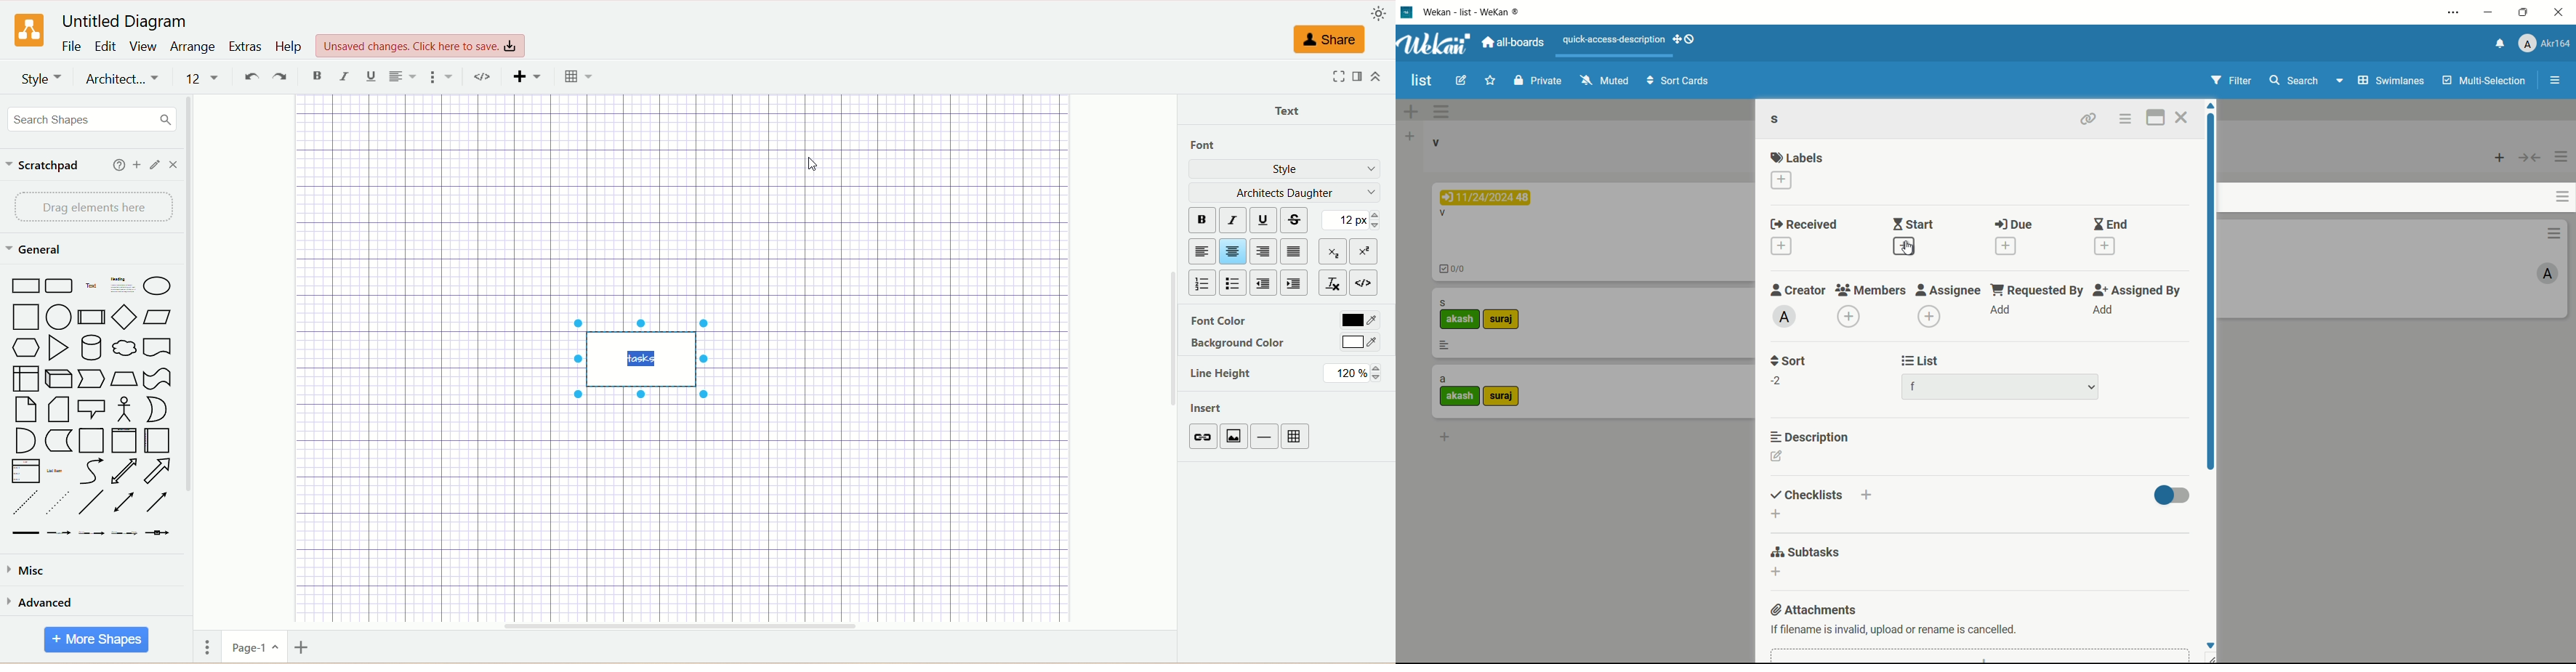  Describe the element at coordinates (2006, 245) in the screenshot. I see `add due date` at that location.